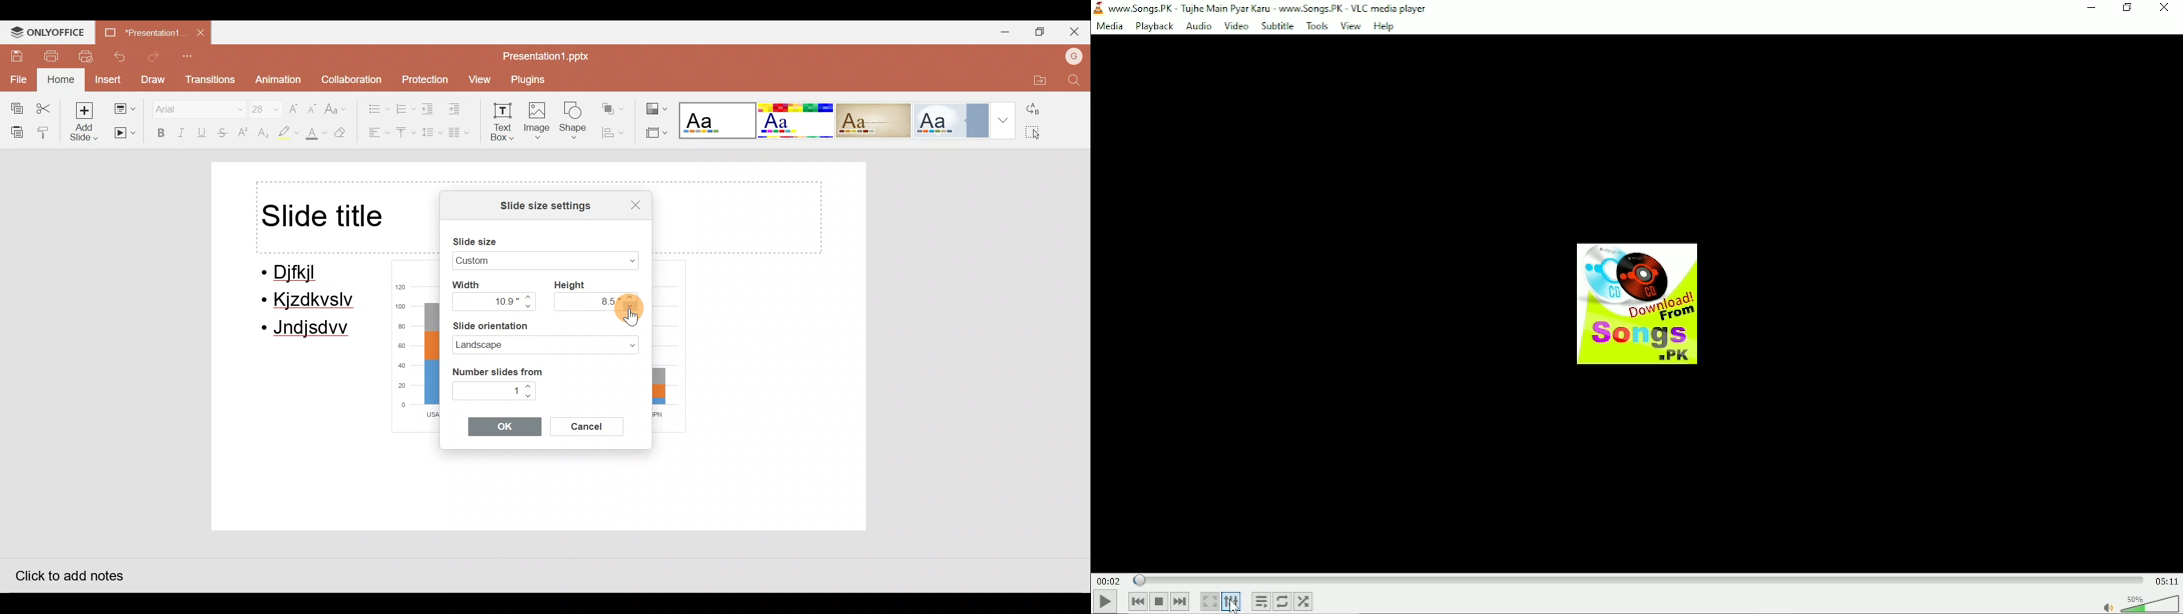 This screenshot has width=2184, height=616. I want to click on Bold, so click(158, 132).